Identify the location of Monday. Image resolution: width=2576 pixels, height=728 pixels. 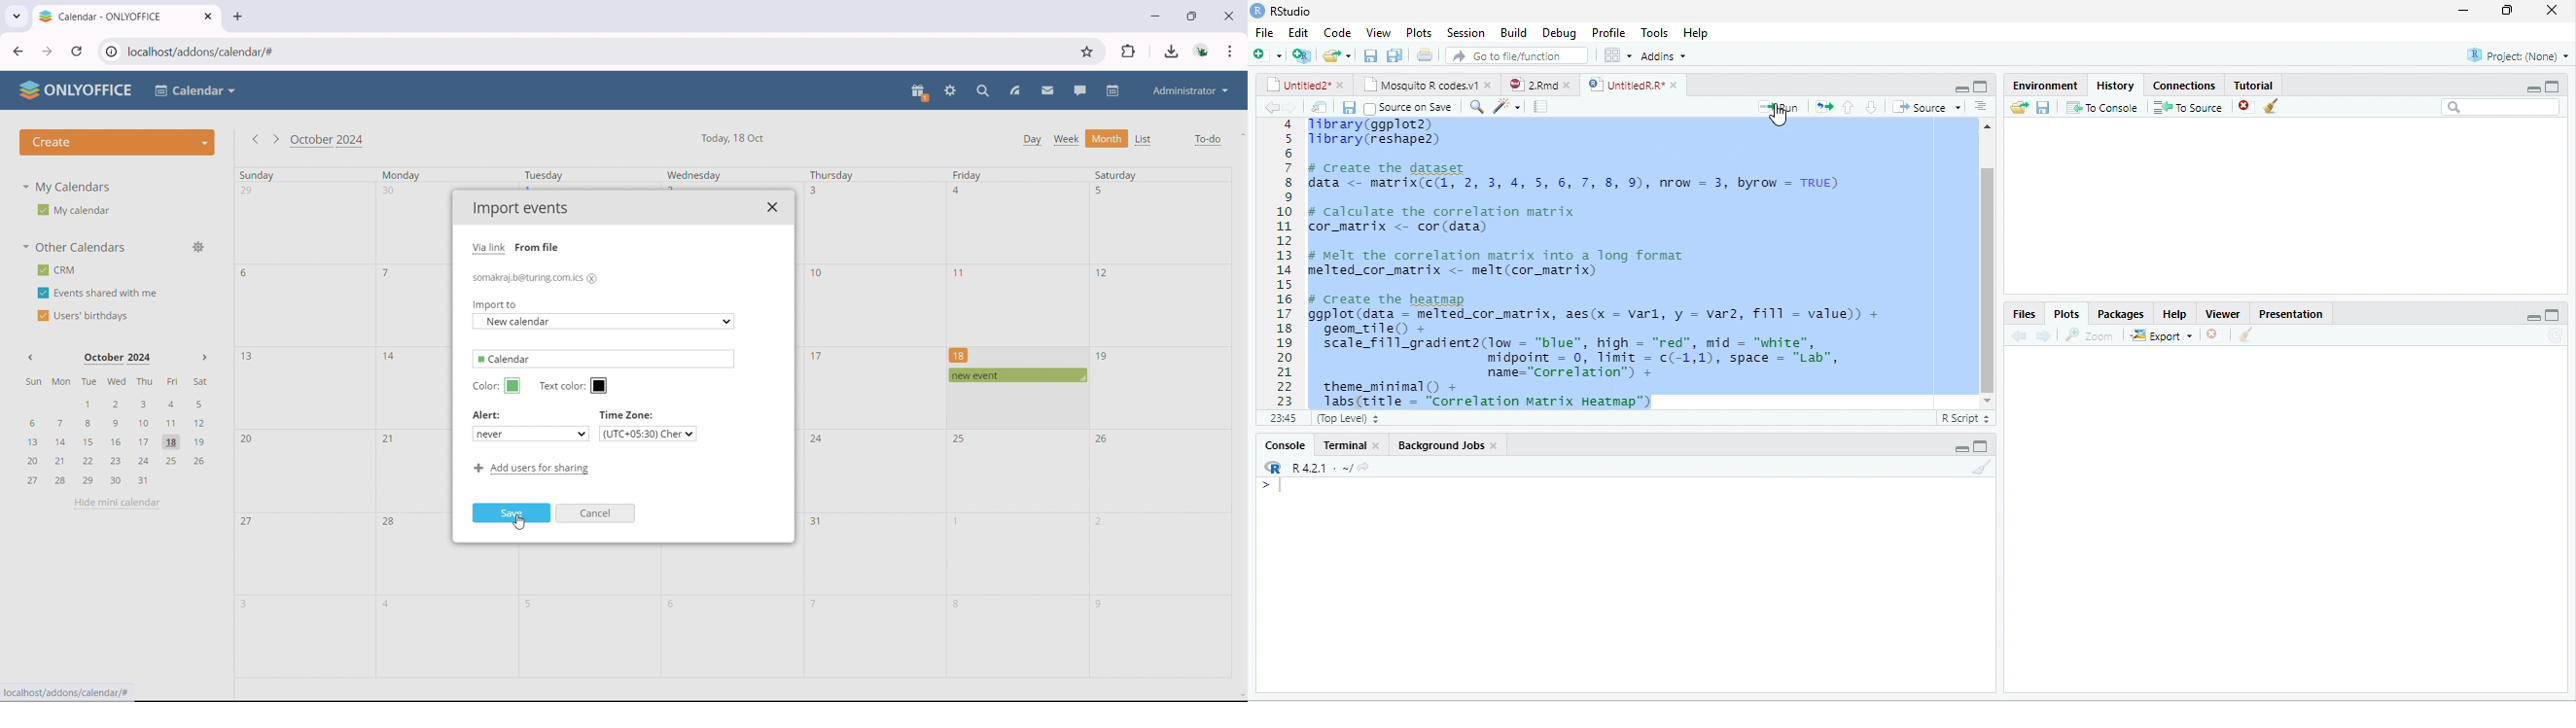
(402, 176).